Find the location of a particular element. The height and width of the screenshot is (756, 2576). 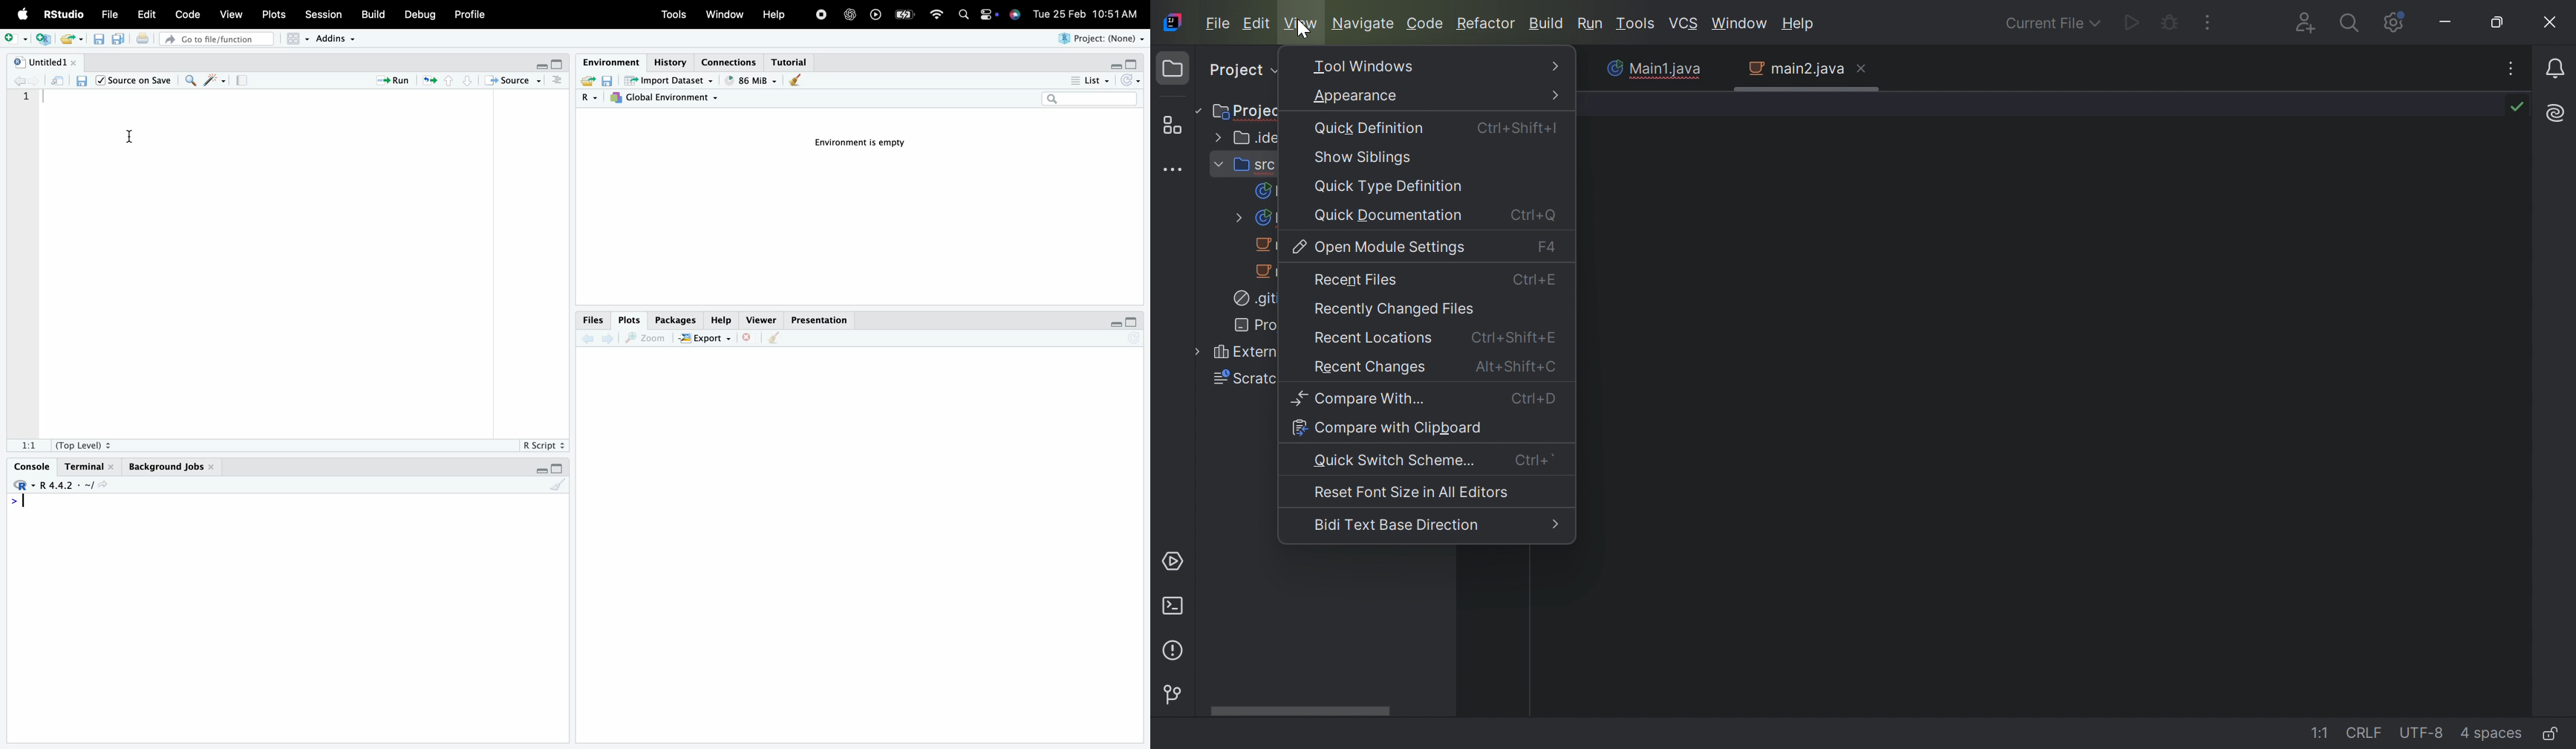

back is located at coordinates (23, 82).